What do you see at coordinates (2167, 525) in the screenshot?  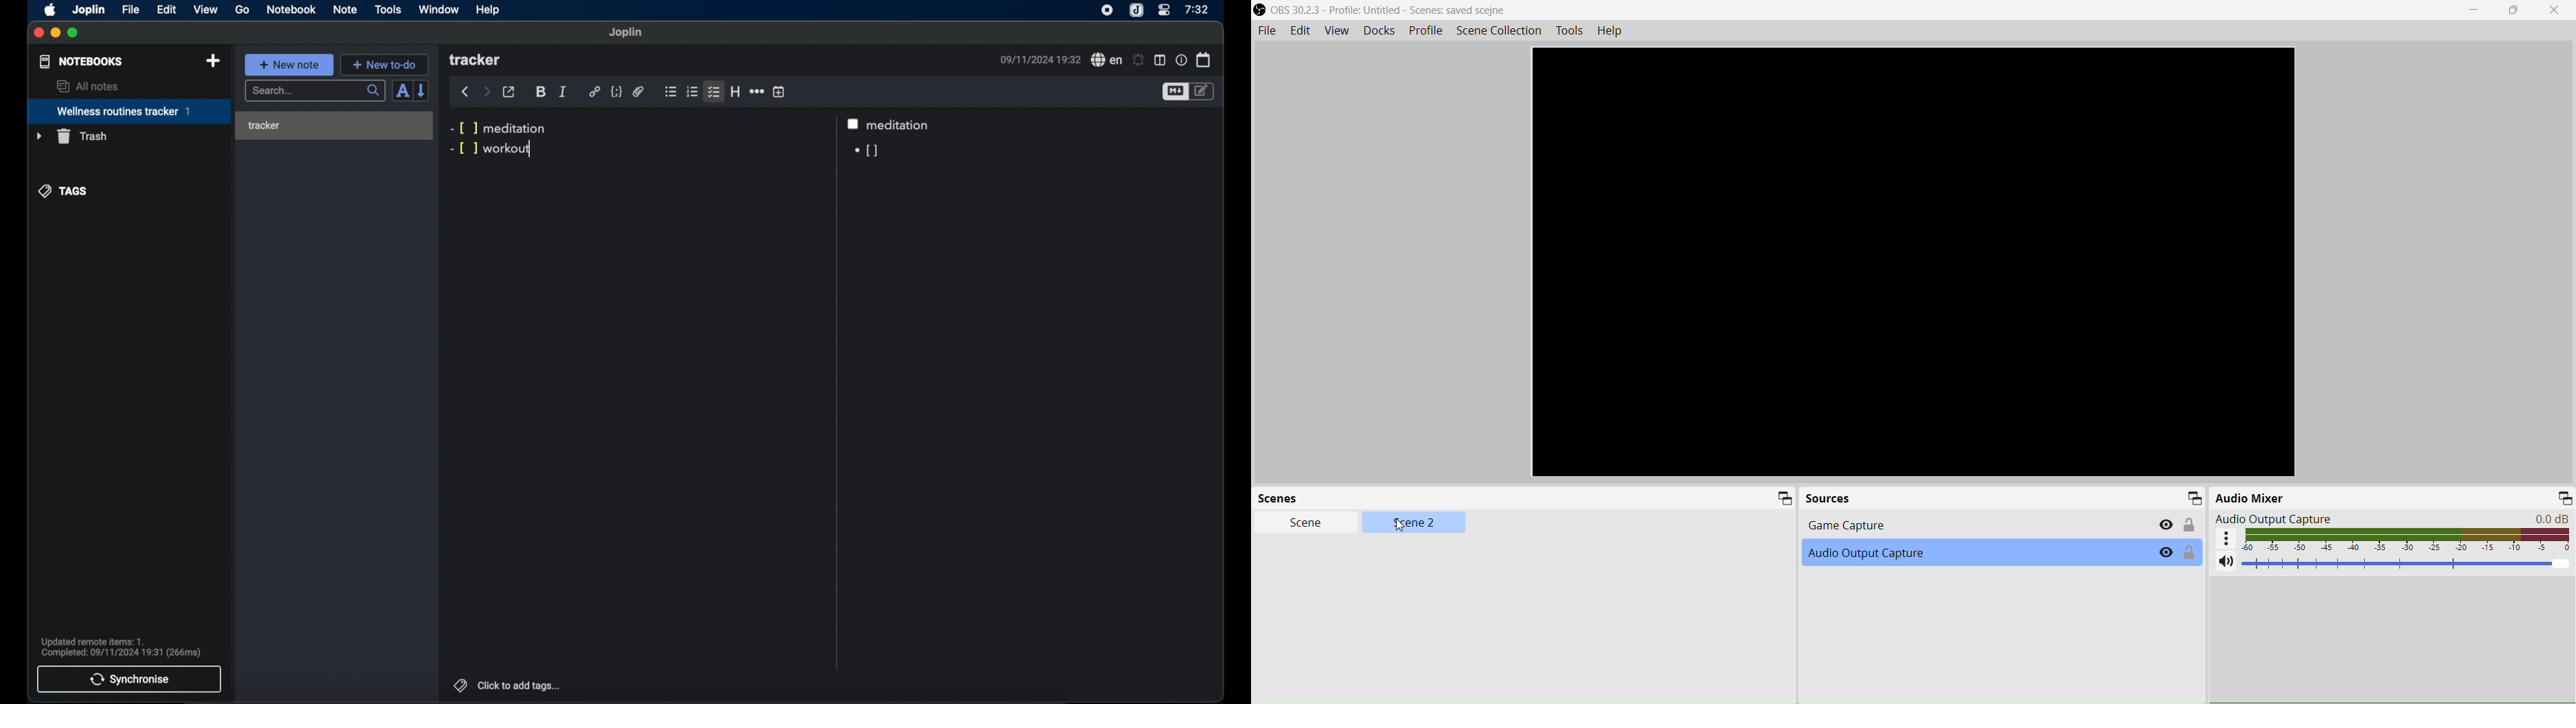 I see `Eye` at bounding box center [2167, 525].